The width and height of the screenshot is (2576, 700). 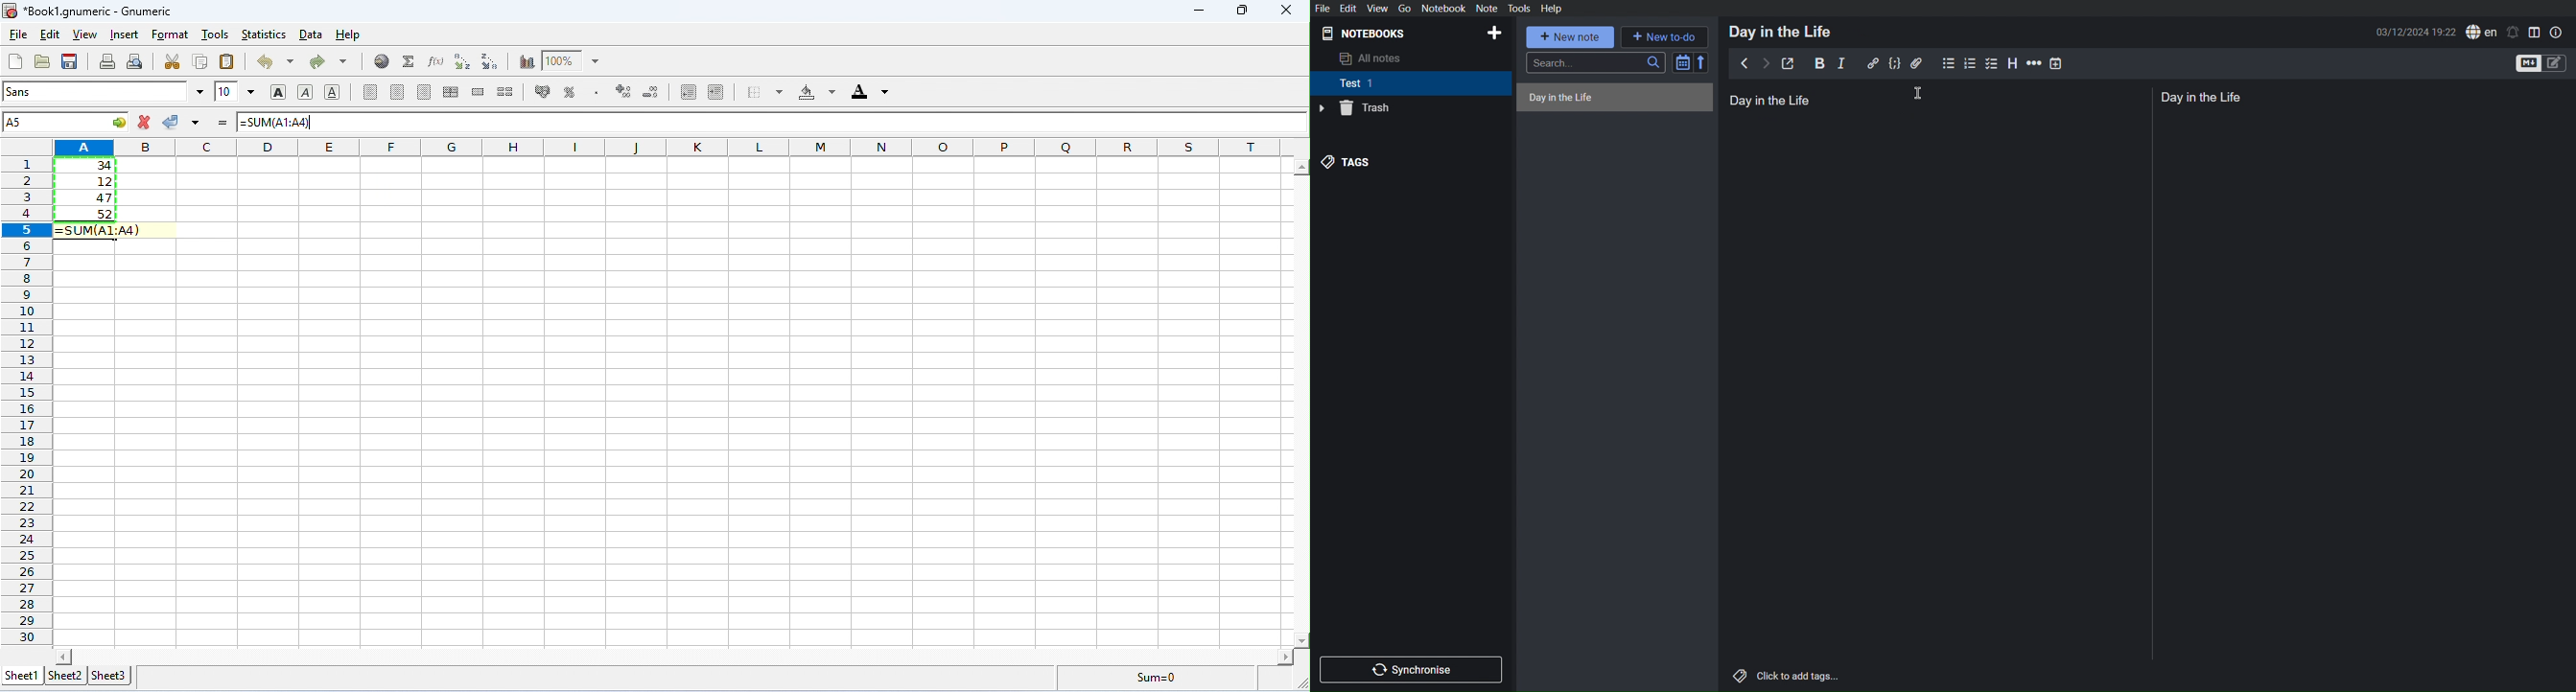 What do you see at coordinates (1203, 12) in the screenshot?
I see `minimize` at bounding box center [1203, 12].